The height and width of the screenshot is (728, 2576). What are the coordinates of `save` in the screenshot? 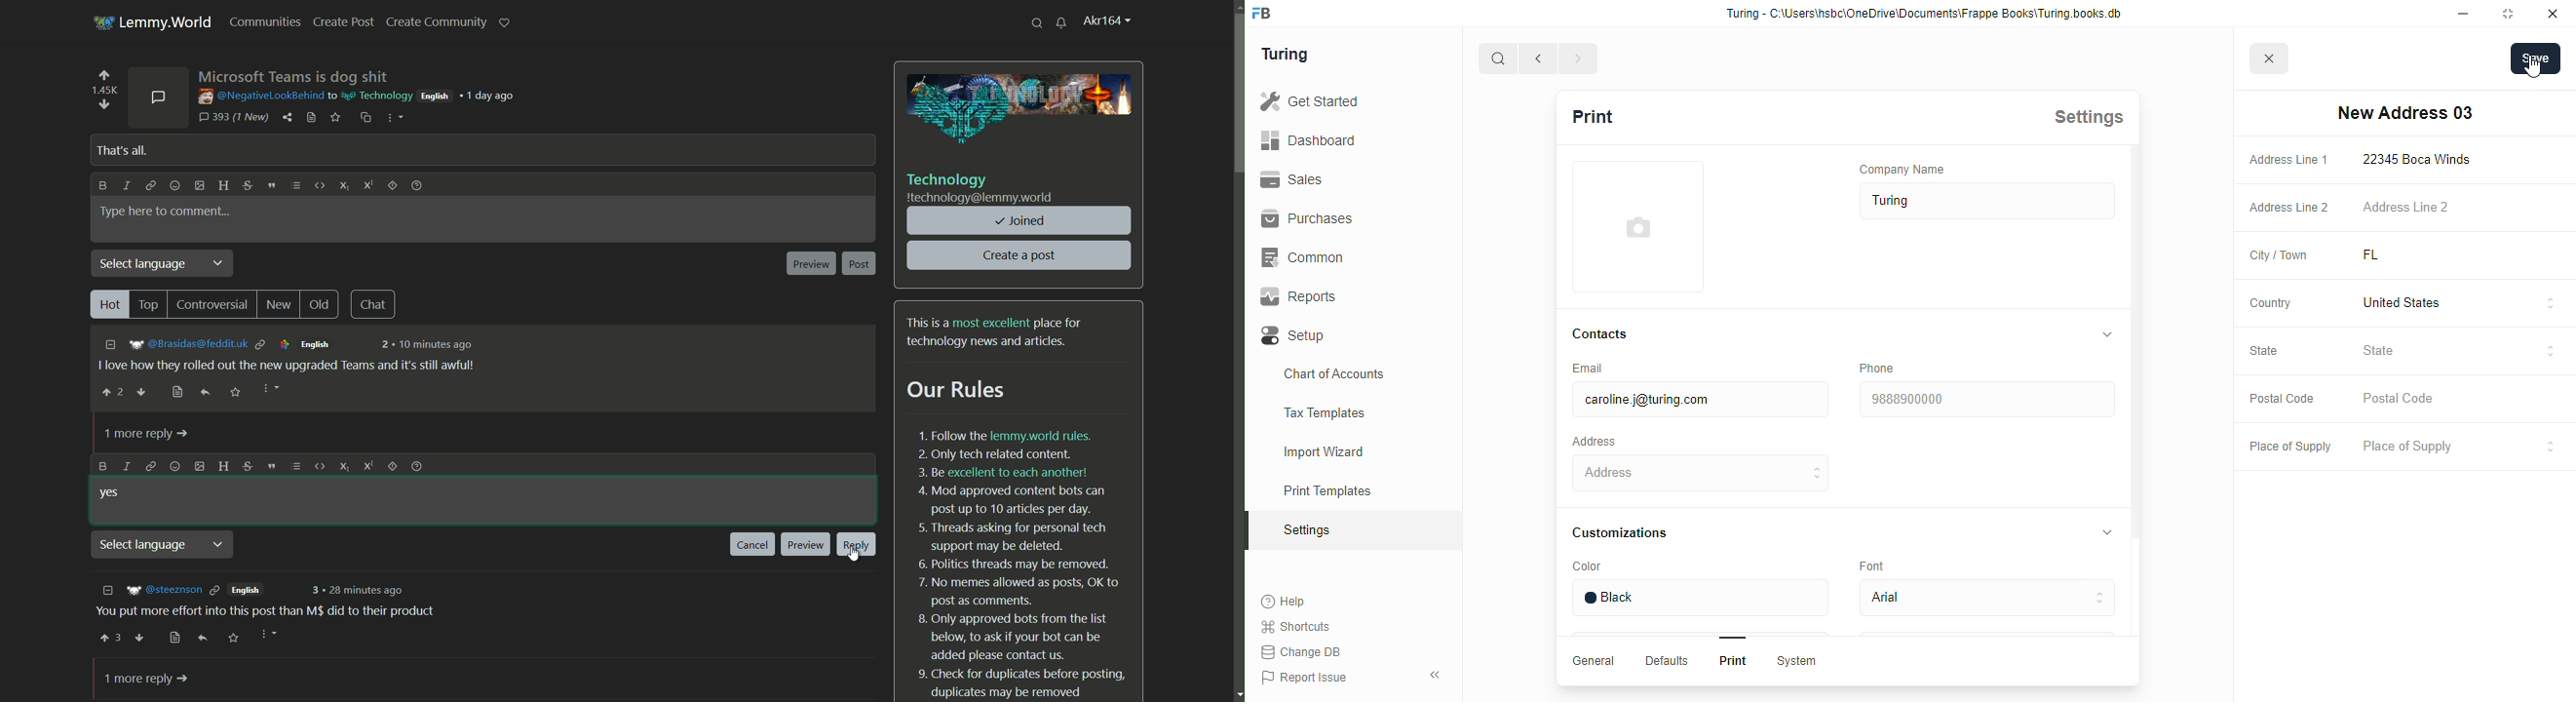 It's located at (235, 392).